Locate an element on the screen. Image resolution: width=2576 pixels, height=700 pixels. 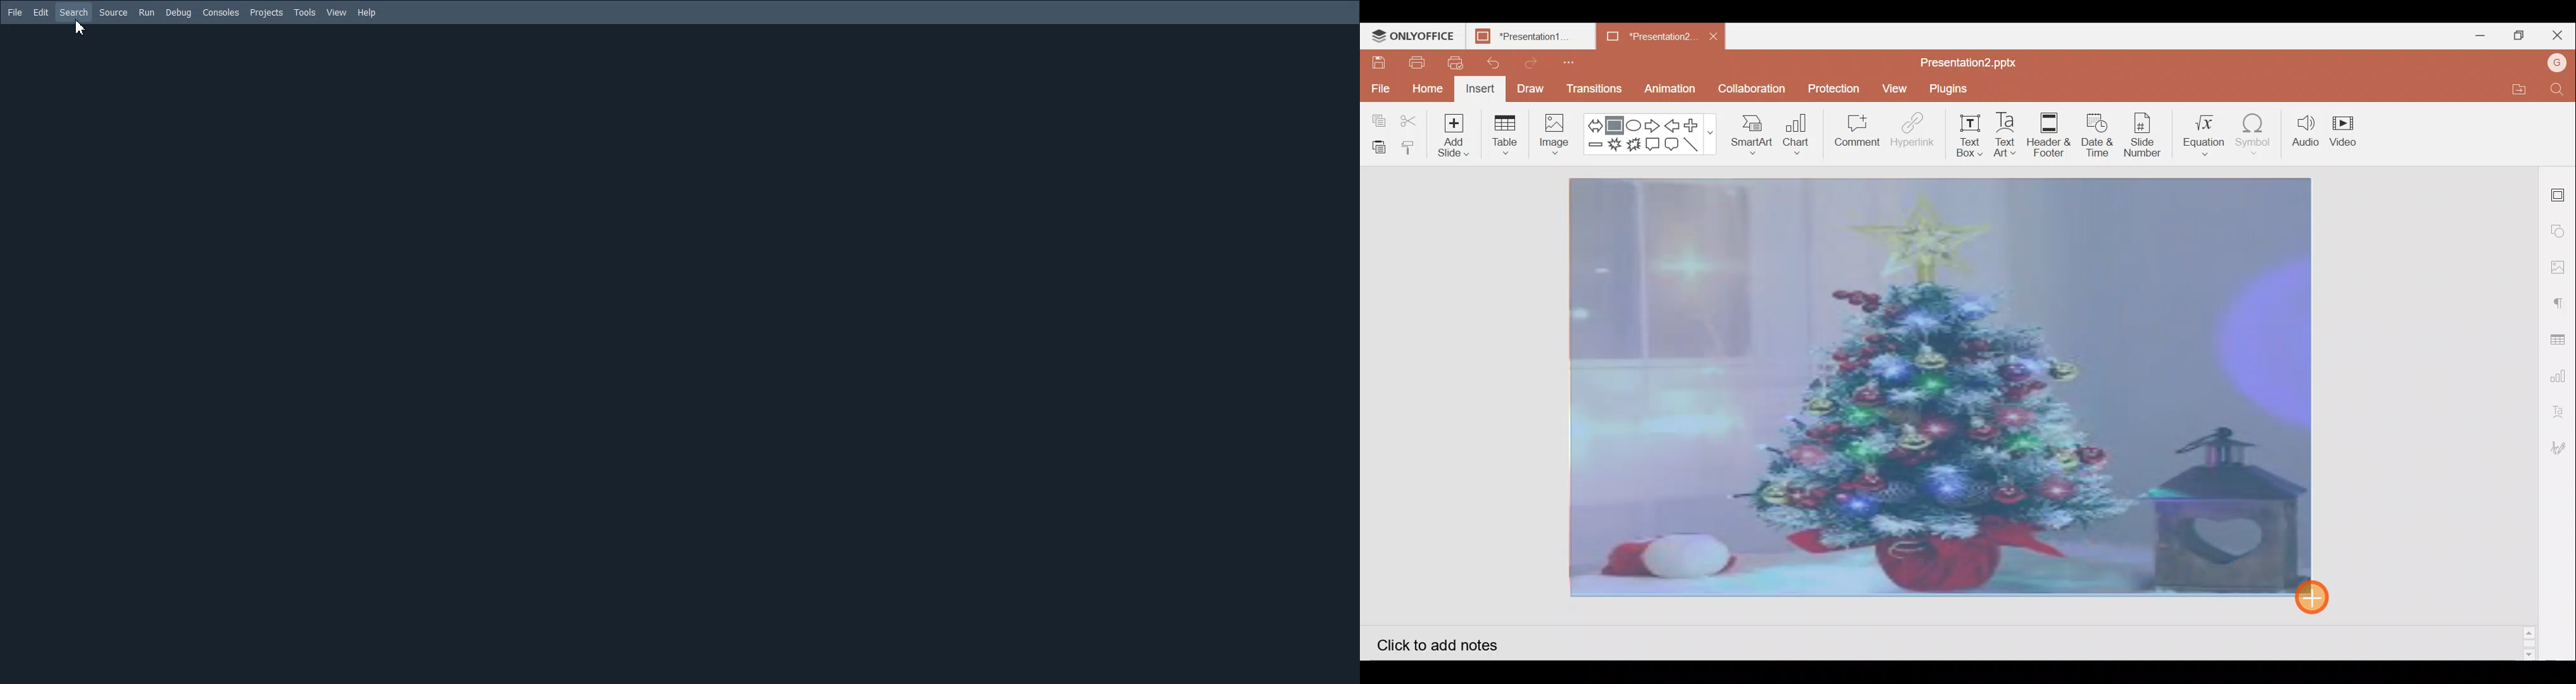
Slide number is located at coordinates (2147, 134).